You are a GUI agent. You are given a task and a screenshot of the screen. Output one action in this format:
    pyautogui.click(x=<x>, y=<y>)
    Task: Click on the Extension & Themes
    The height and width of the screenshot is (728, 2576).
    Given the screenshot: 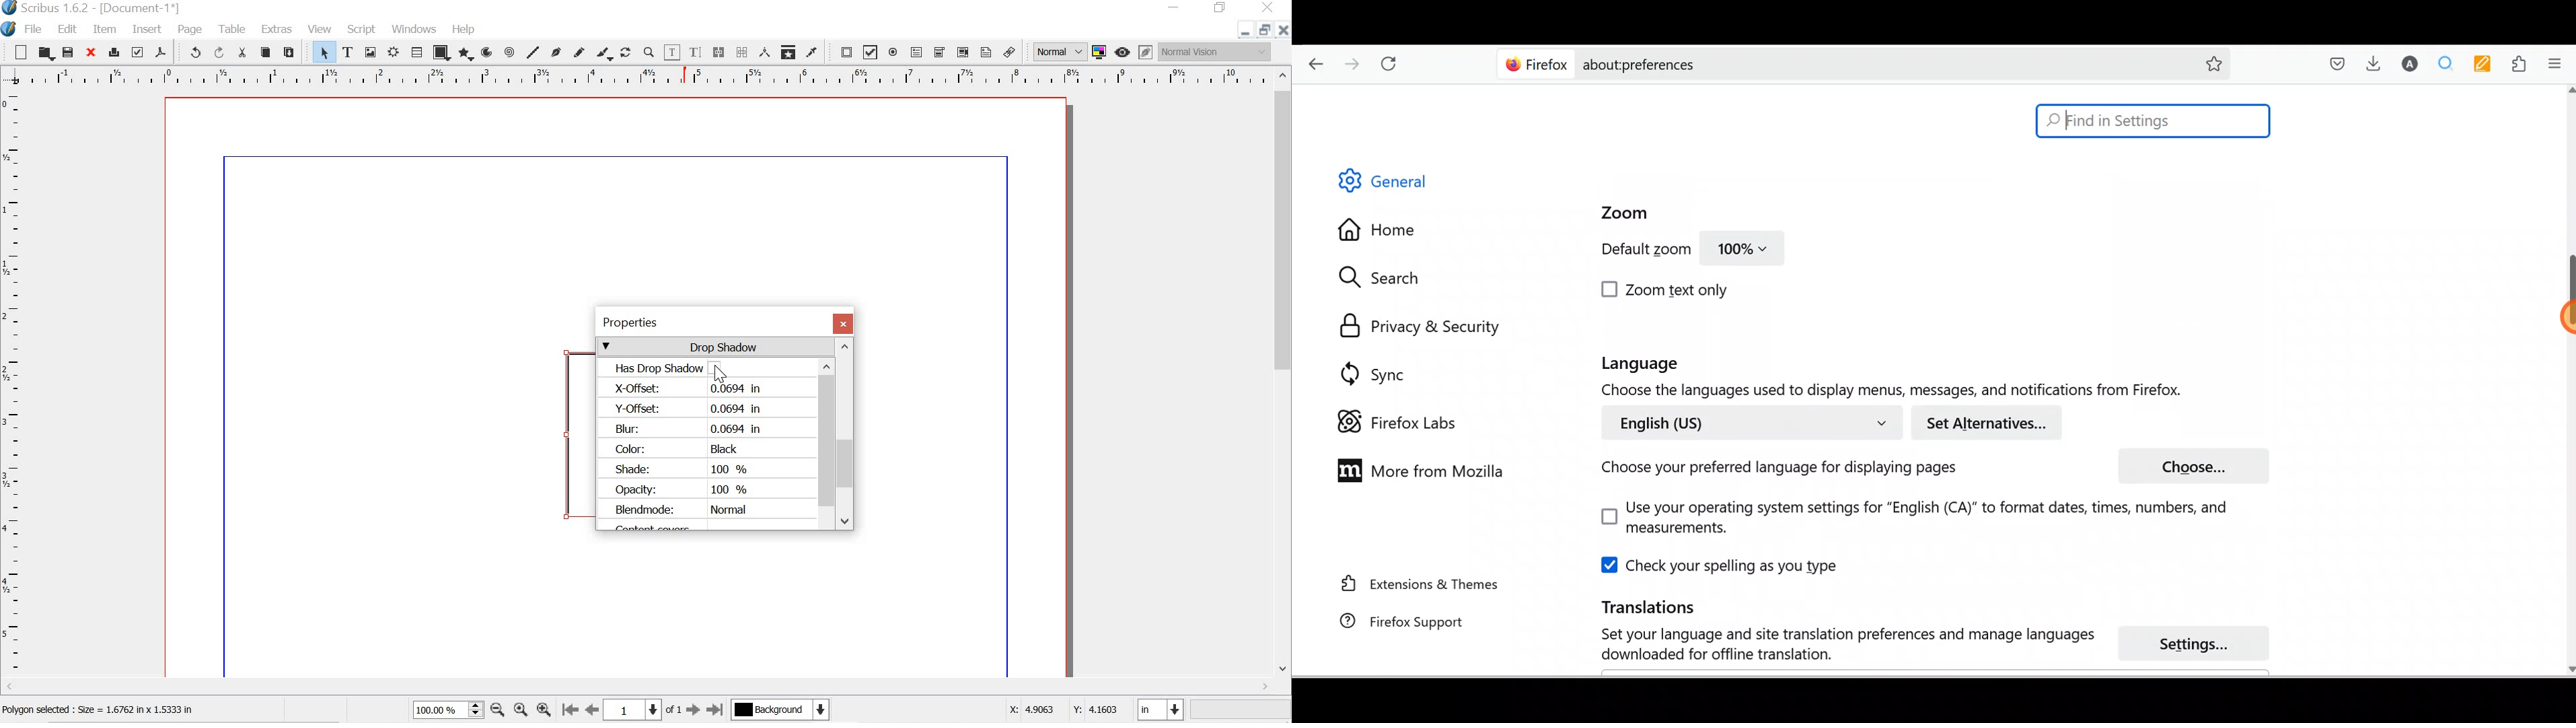 What is the action you would take?
    pyautogui.click(x=1413, y=583)
    